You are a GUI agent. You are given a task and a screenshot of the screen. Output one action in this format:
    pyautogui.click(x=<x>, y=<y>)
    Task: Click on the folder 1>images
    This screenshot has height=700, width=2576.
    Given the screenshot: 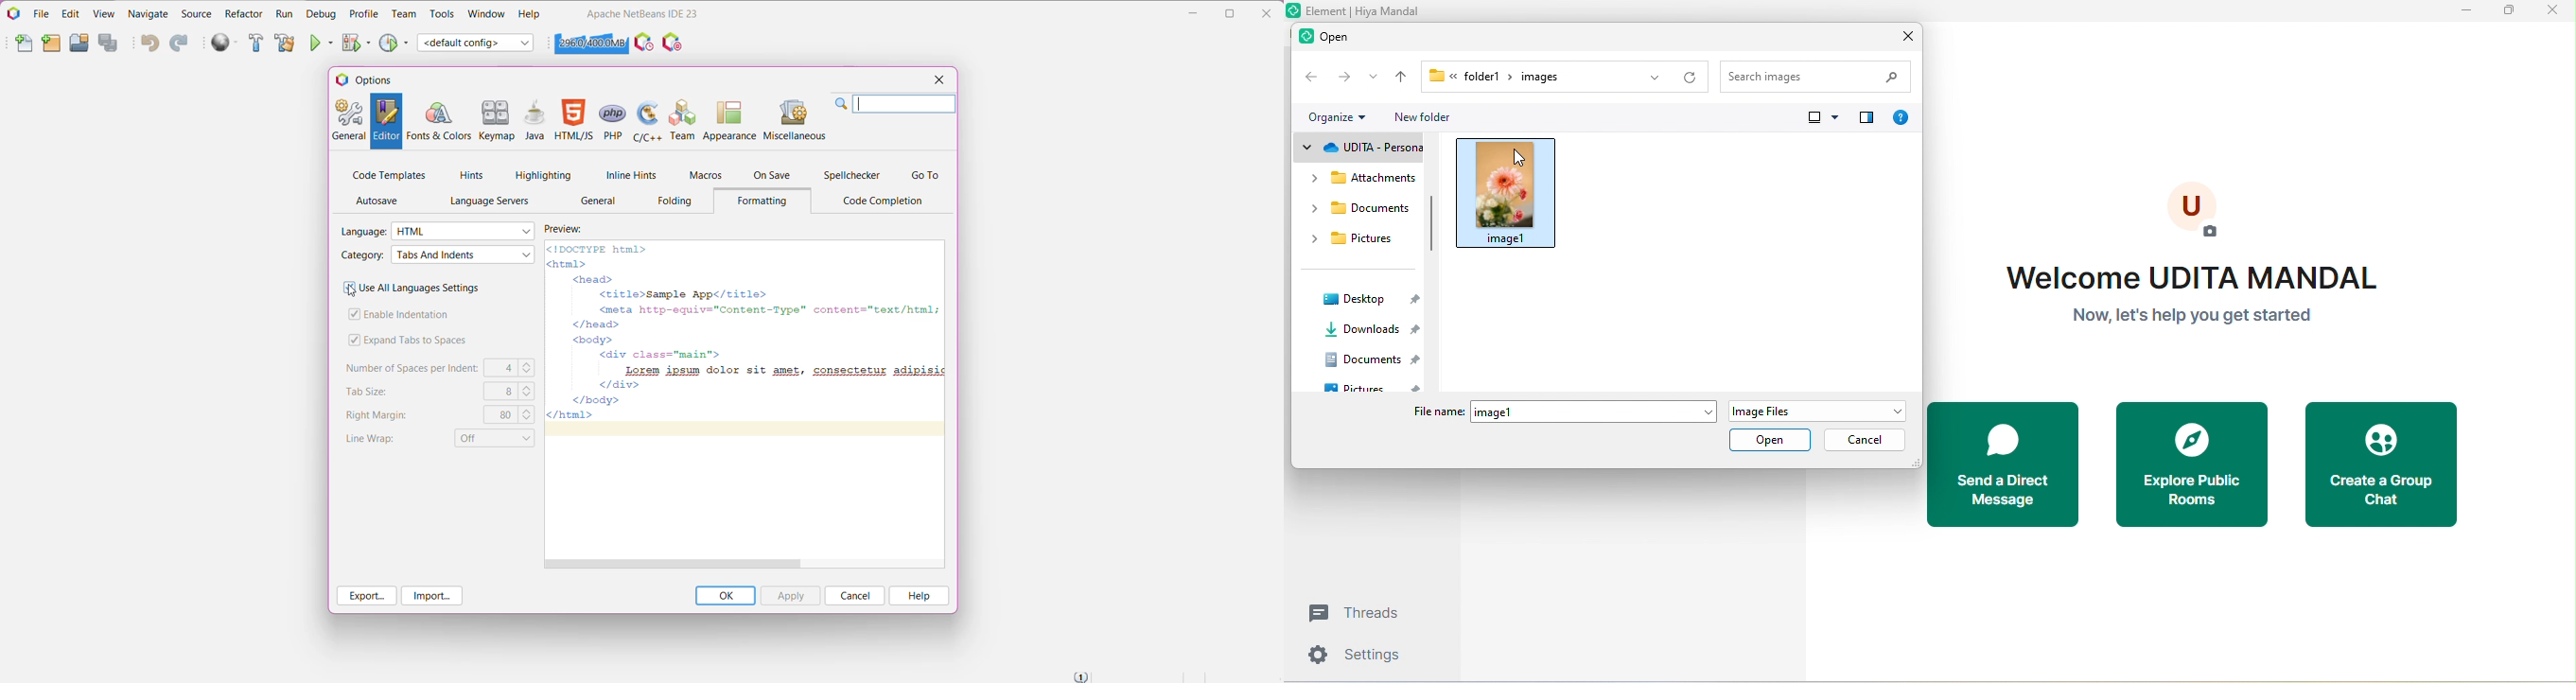 What is the action you would take?
    pyautogui.click(x=1514, y=76)
    